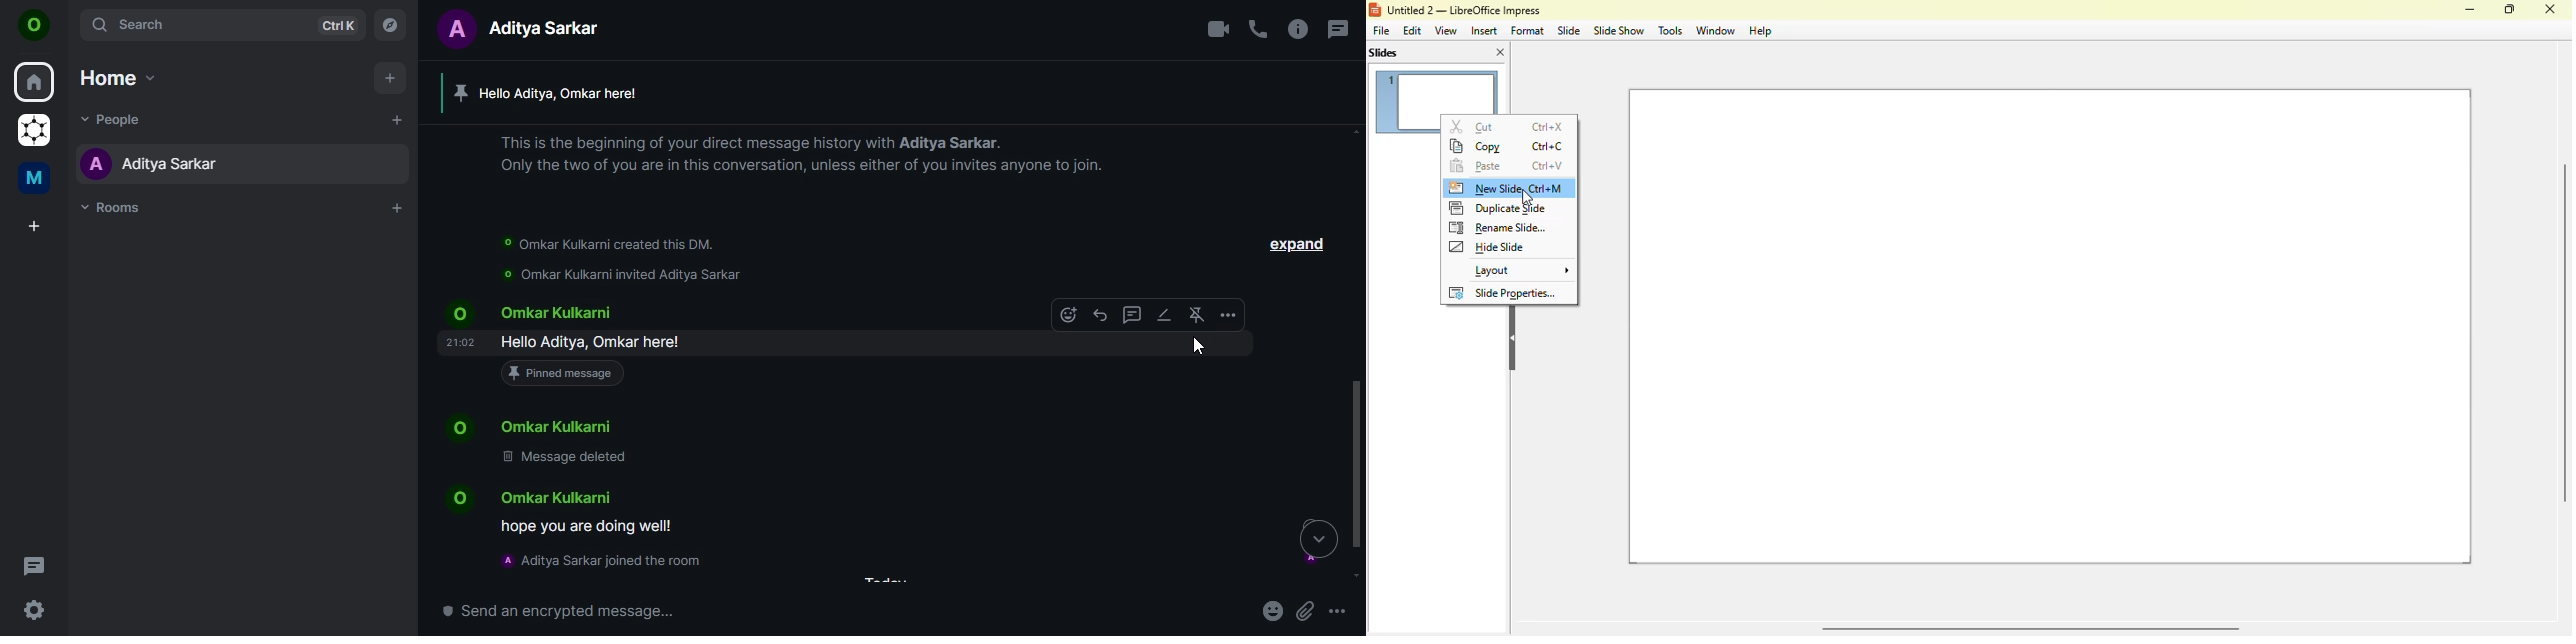 The height and width of the screenshot is (644, 2576). Describe the element at coordinates (1500, 52) in the screenshot. I see `close pane` at that location.